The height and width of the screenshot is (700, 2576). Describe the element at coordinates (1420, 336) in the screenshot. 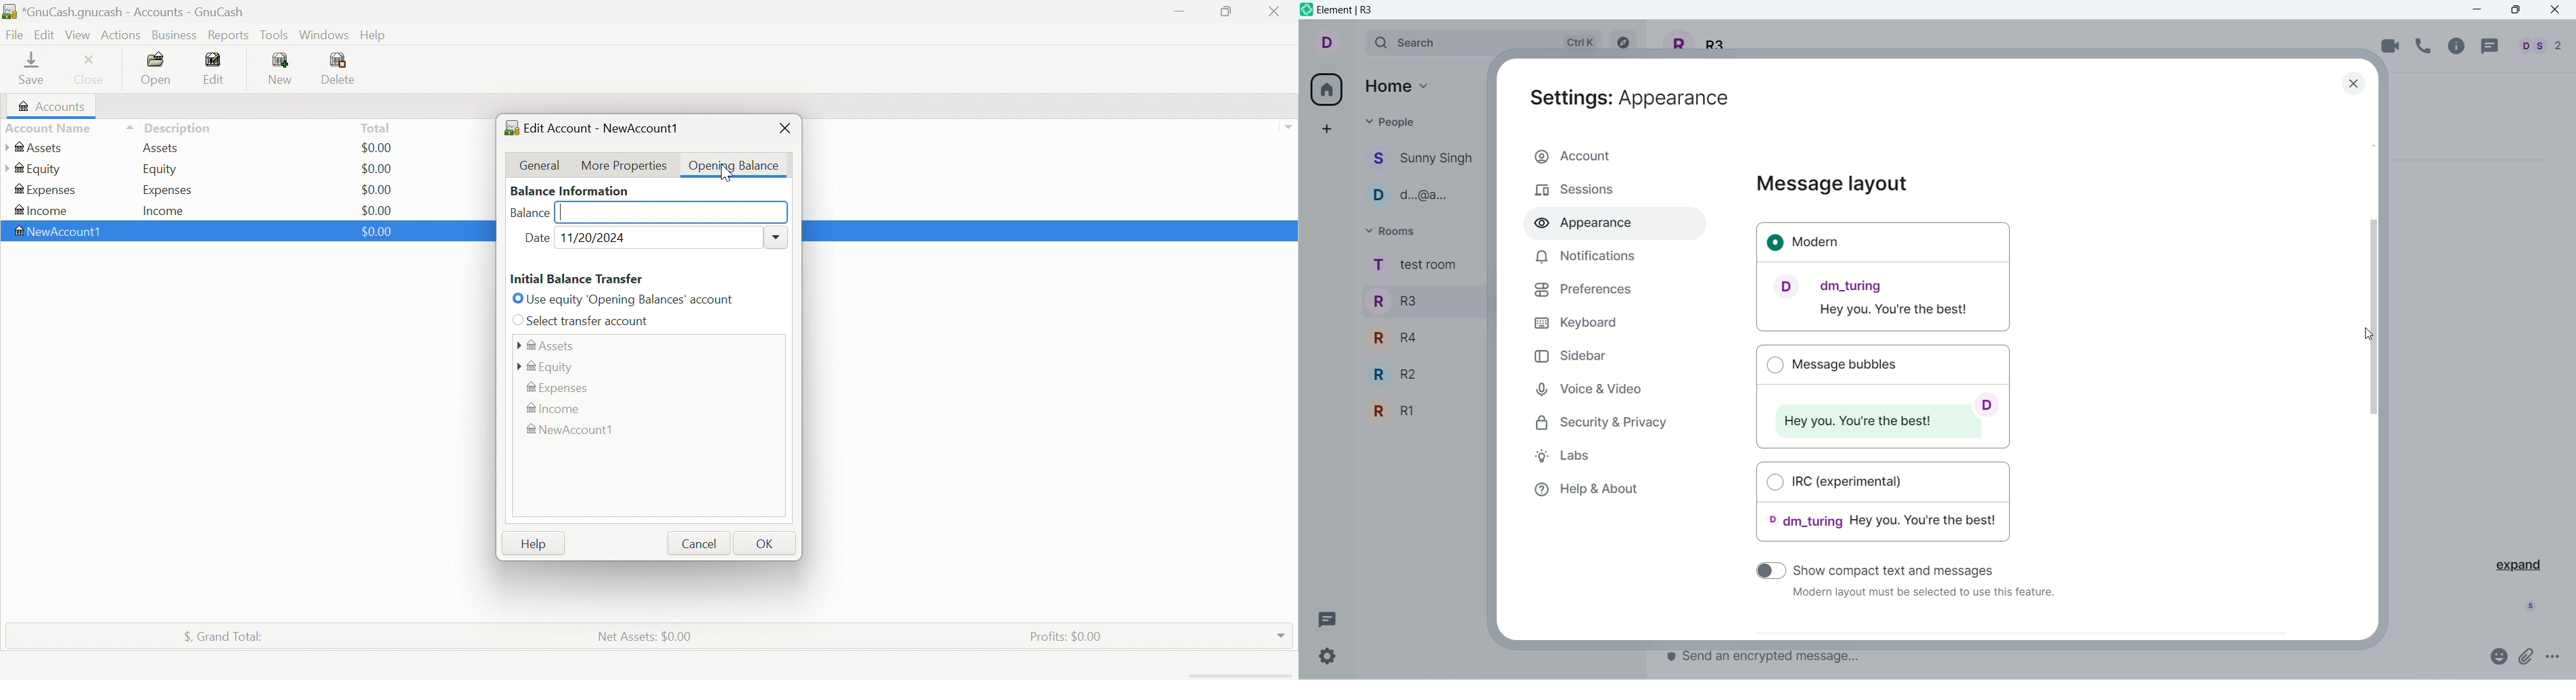

I see `R4` at that location.